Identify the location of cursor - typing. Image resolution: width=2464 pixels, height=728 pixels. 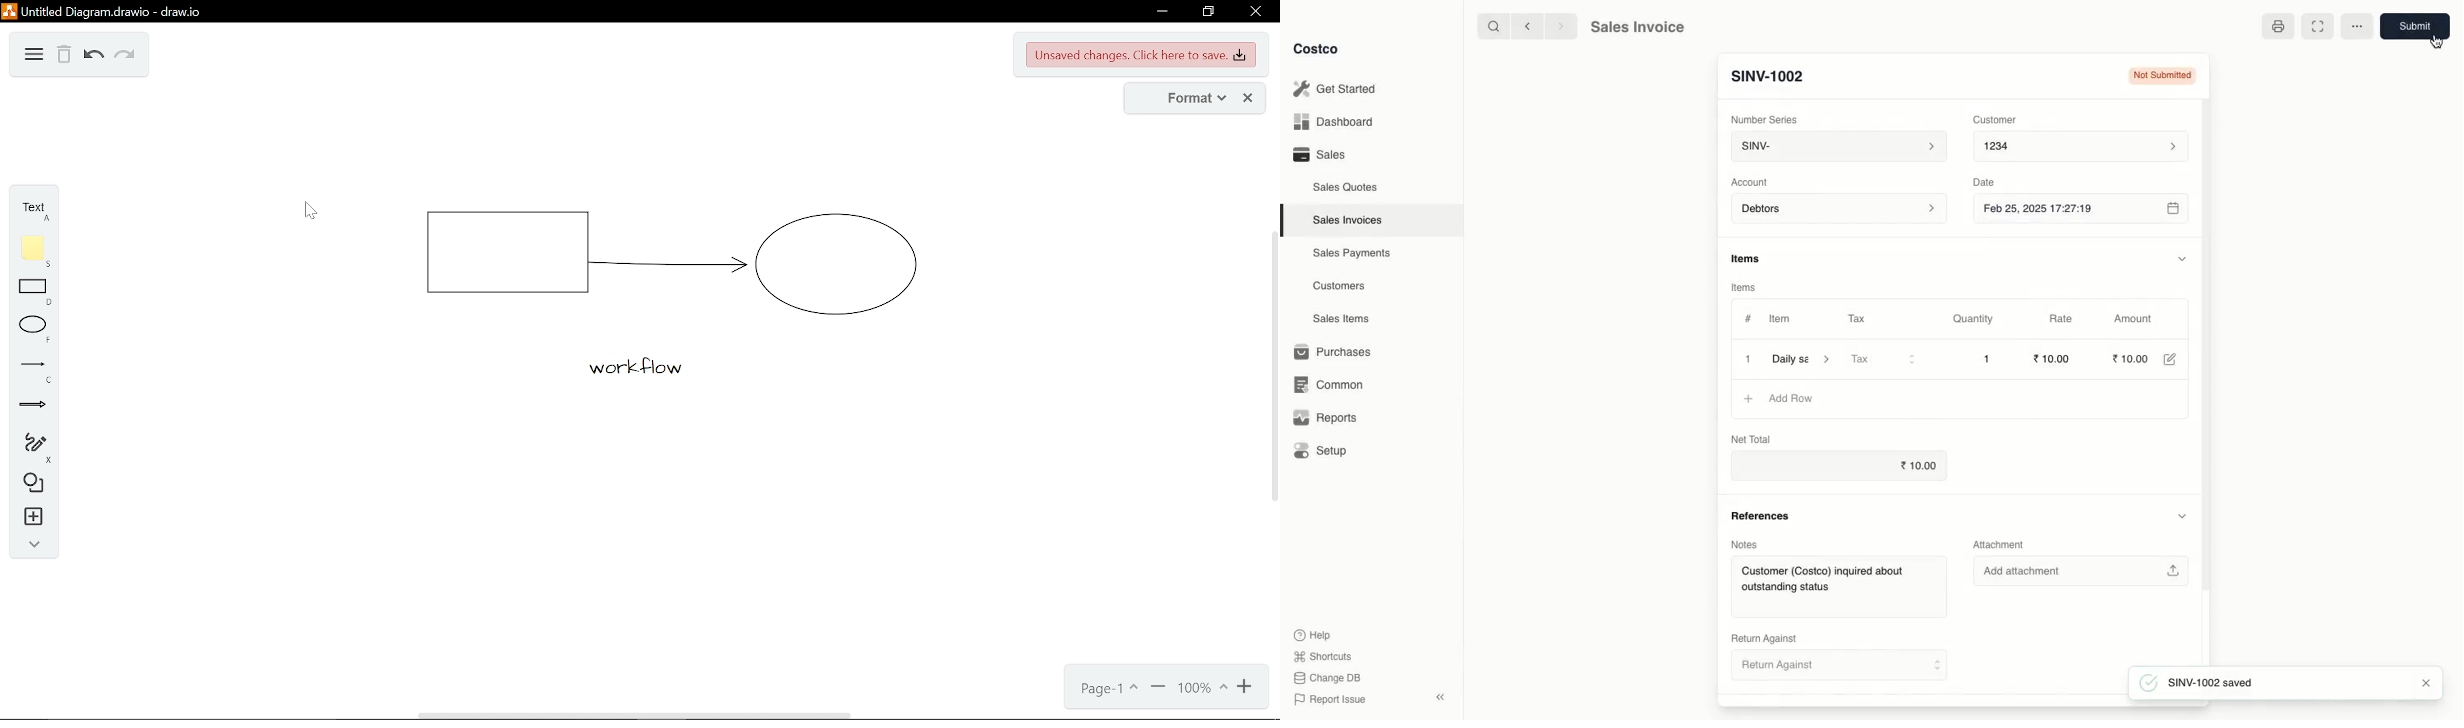
(2435, 44).